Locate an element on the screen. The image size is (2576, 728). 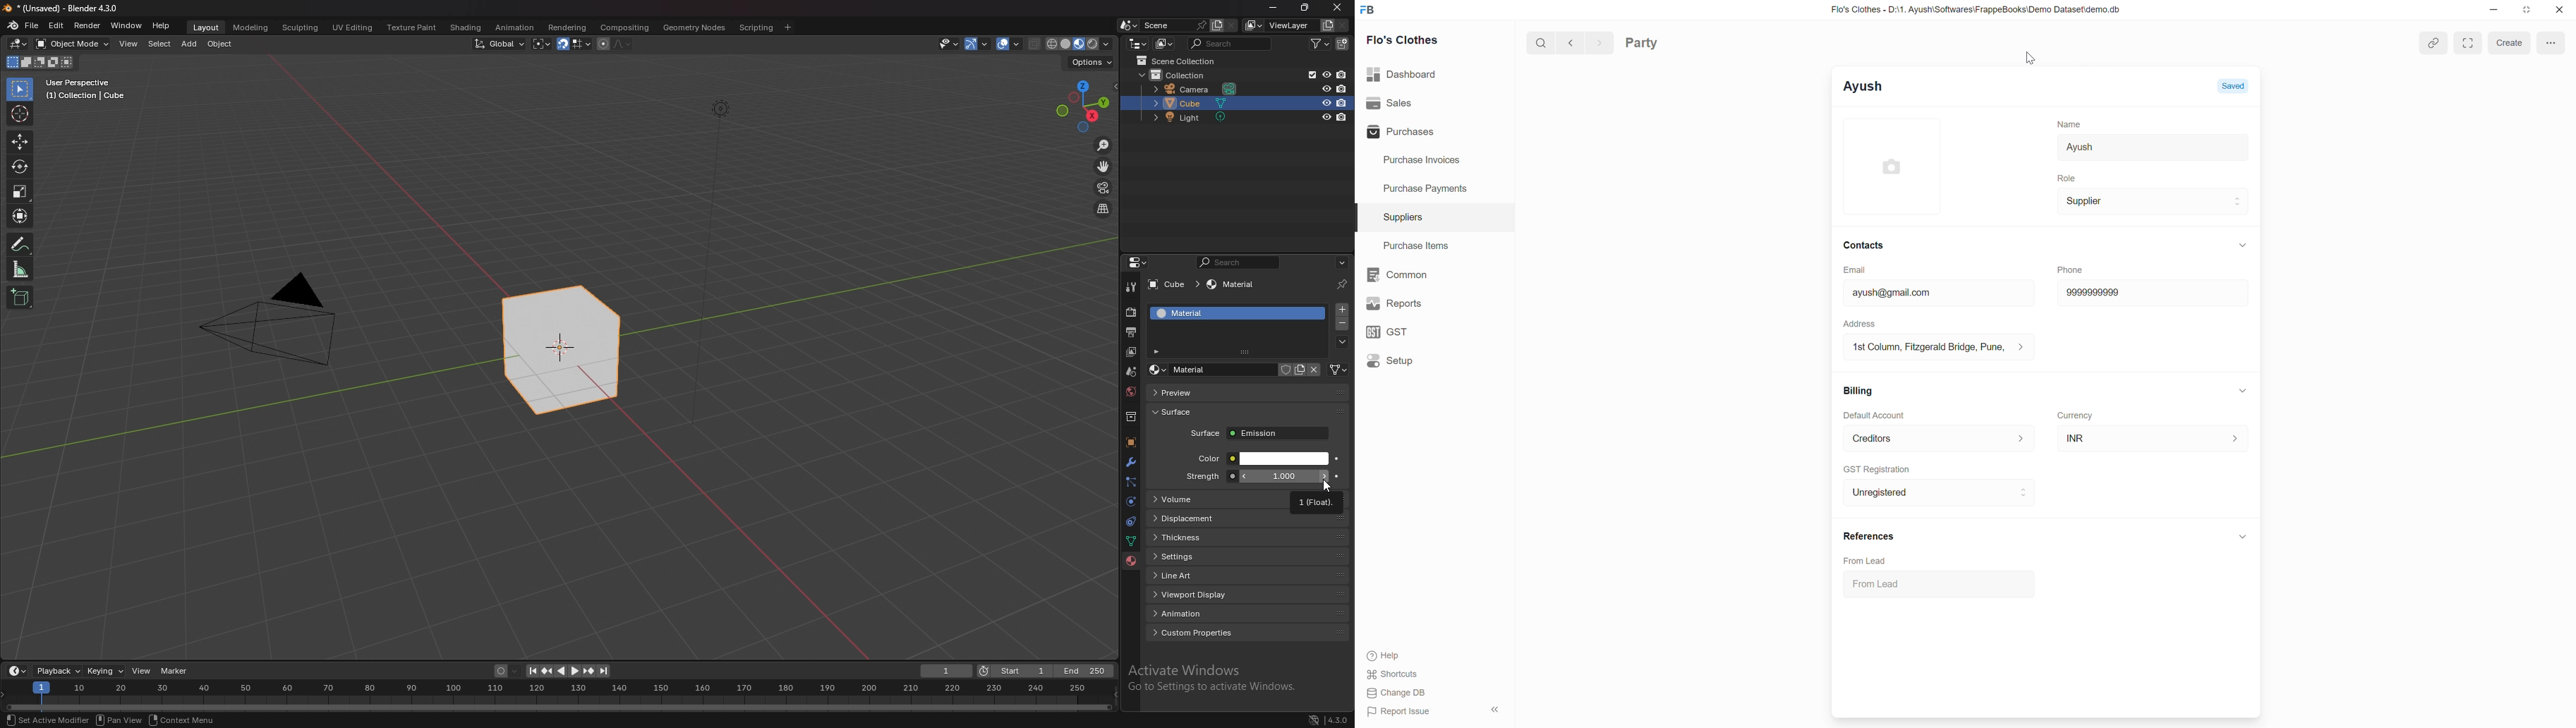
Shortcuts is located at coordinates (1393, 674).